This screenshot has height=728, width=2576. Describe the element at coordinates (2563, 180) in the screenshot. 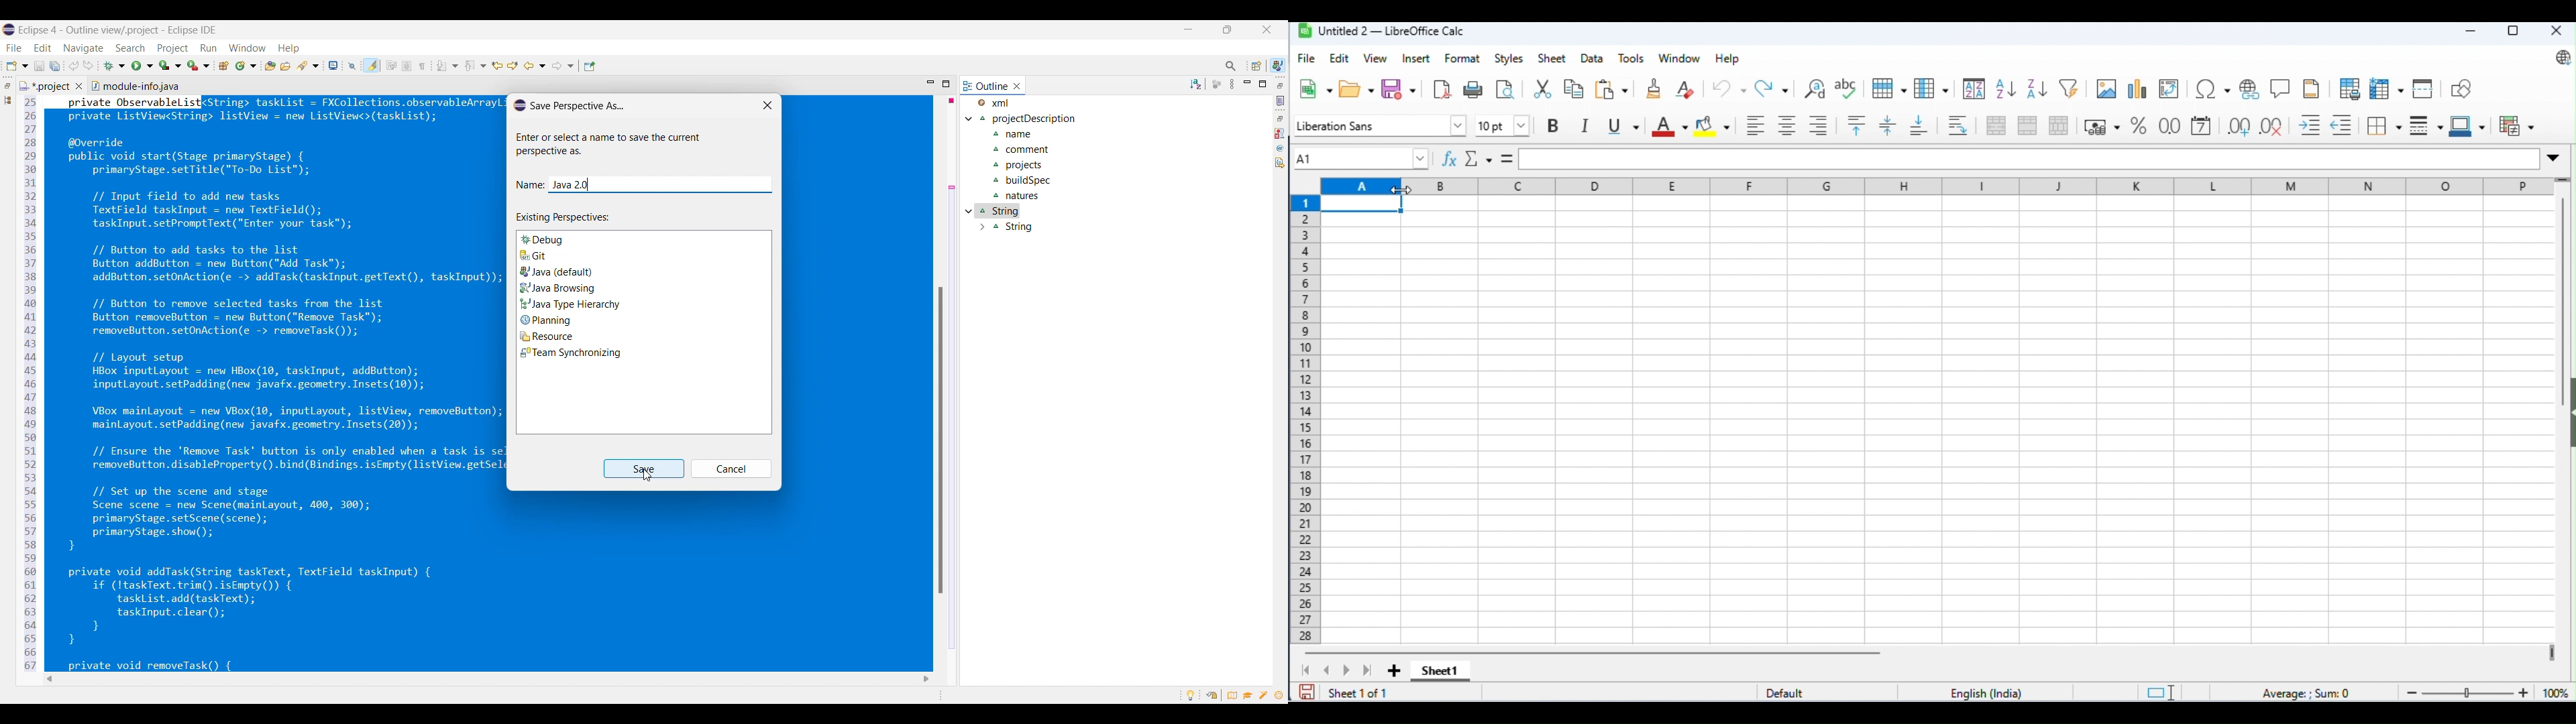

I see `drag to view more rows` at that location.